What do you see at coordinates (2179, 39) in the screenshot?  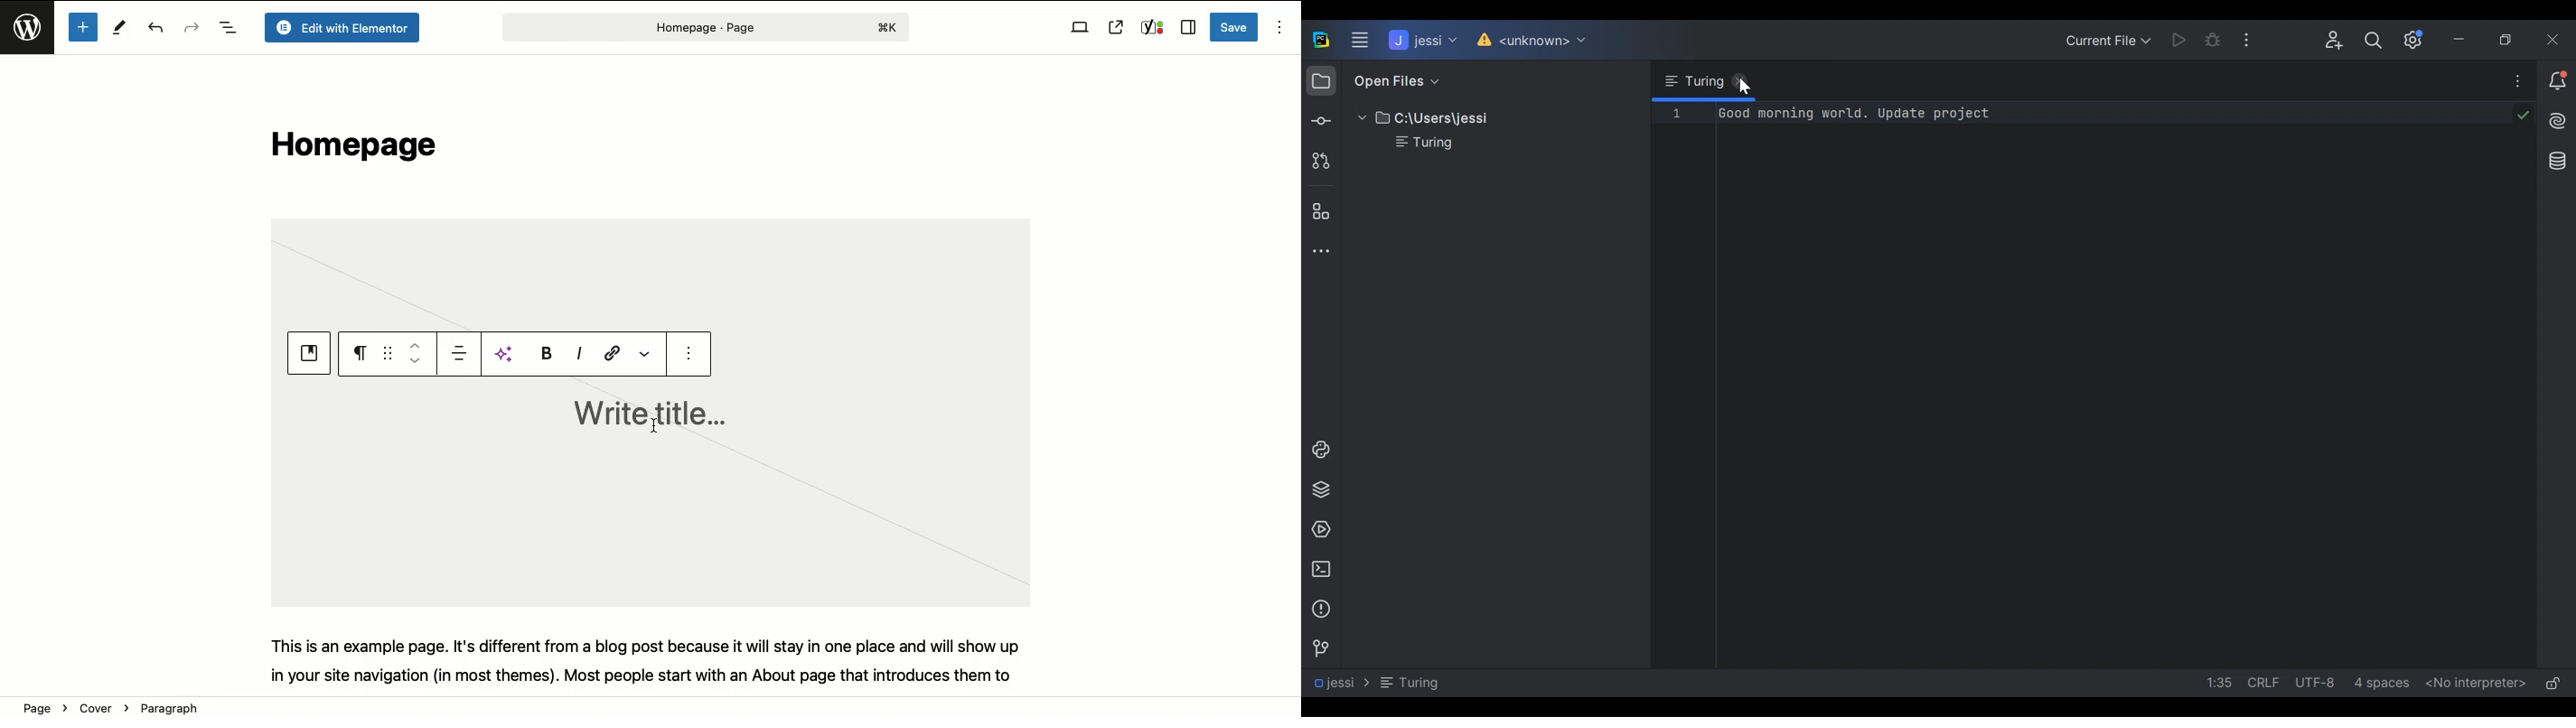 I see `Run` at bounding box center [2179, 39].